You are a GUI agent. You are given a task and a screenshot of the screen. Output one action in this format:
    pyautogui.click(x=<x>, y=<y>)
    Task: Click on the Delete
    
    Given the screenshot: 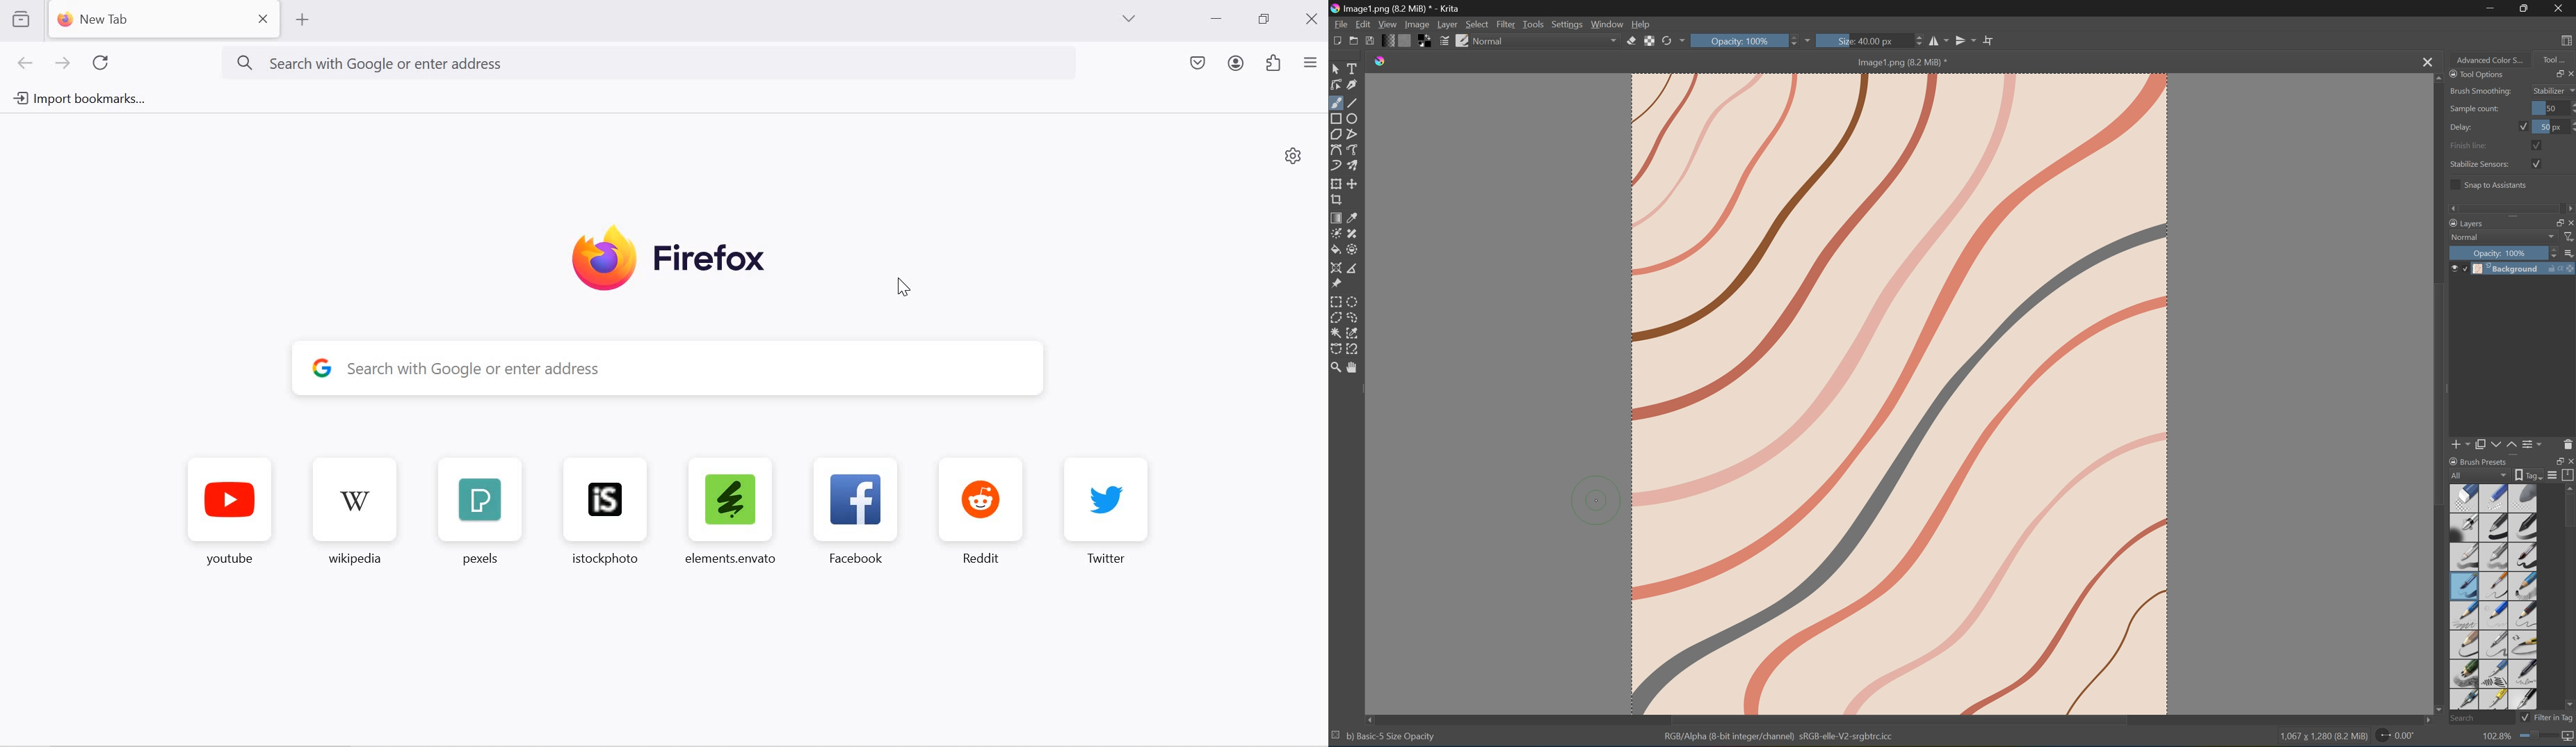 What is the action you would take?
    pyautogui.click(x=2569, y=444)
    